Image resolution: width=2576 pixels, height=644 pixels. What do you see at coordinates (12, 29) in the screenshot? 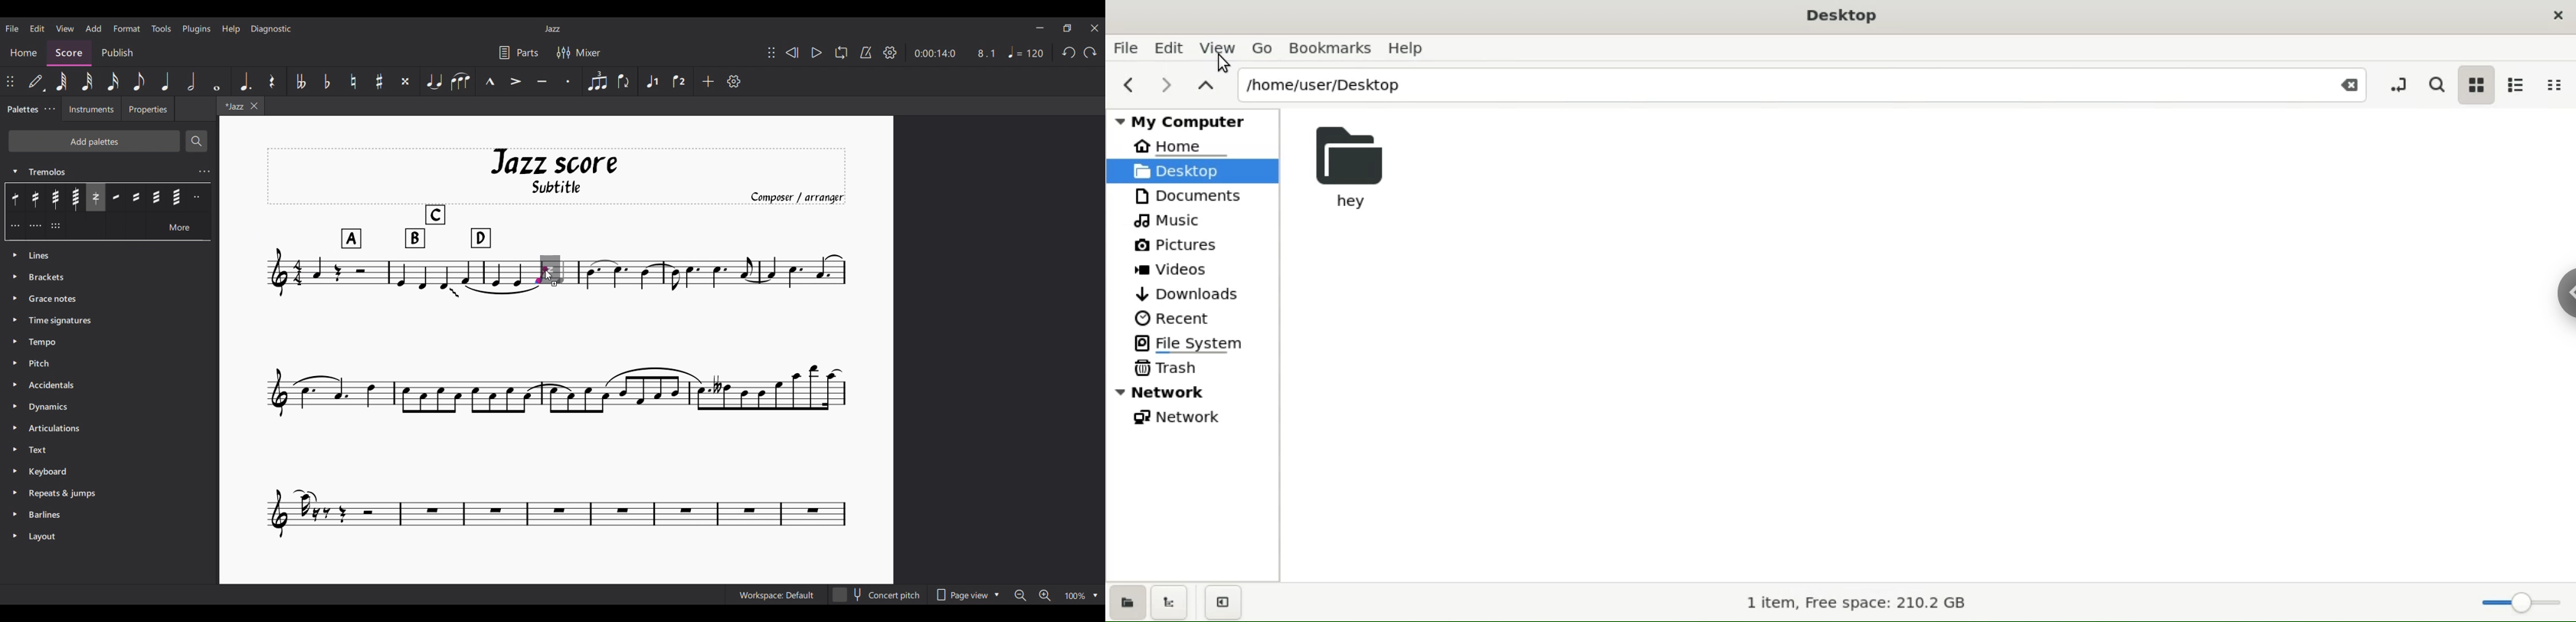
I see `File` at bounding box center [12, 29].